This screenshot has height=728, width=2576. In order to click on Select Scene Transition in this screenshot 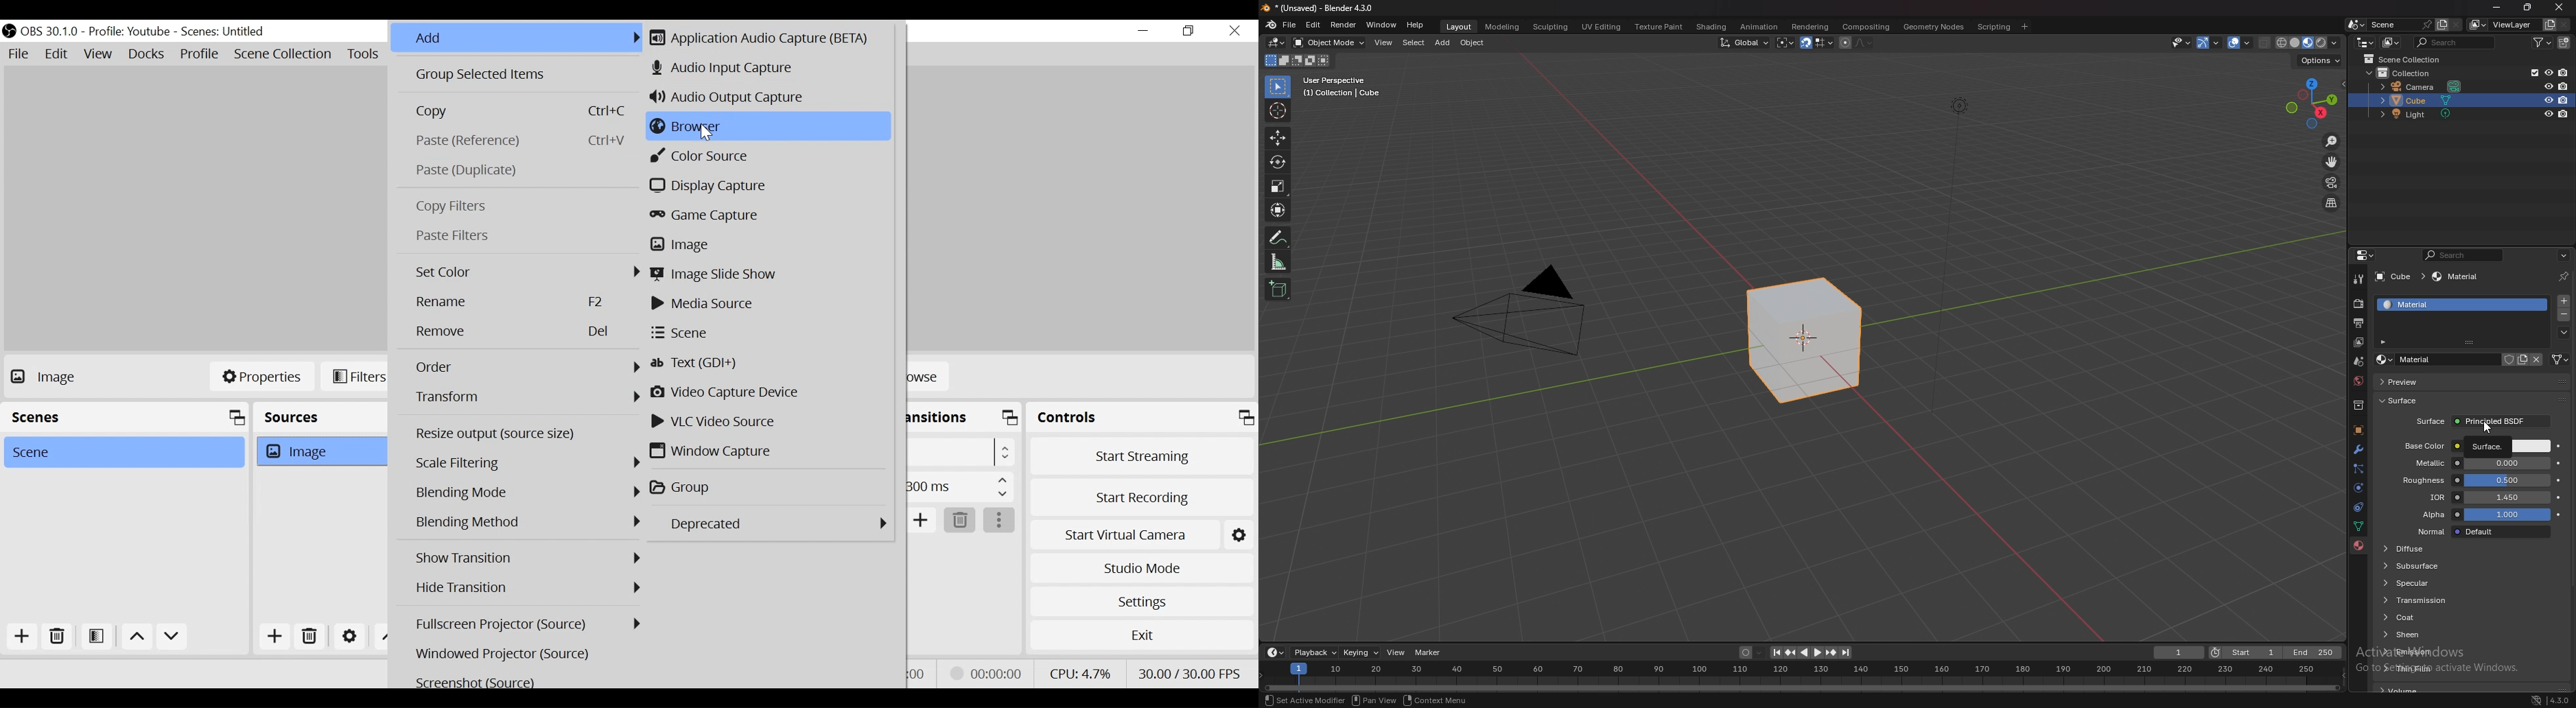, I will do `click(959, 450)`.